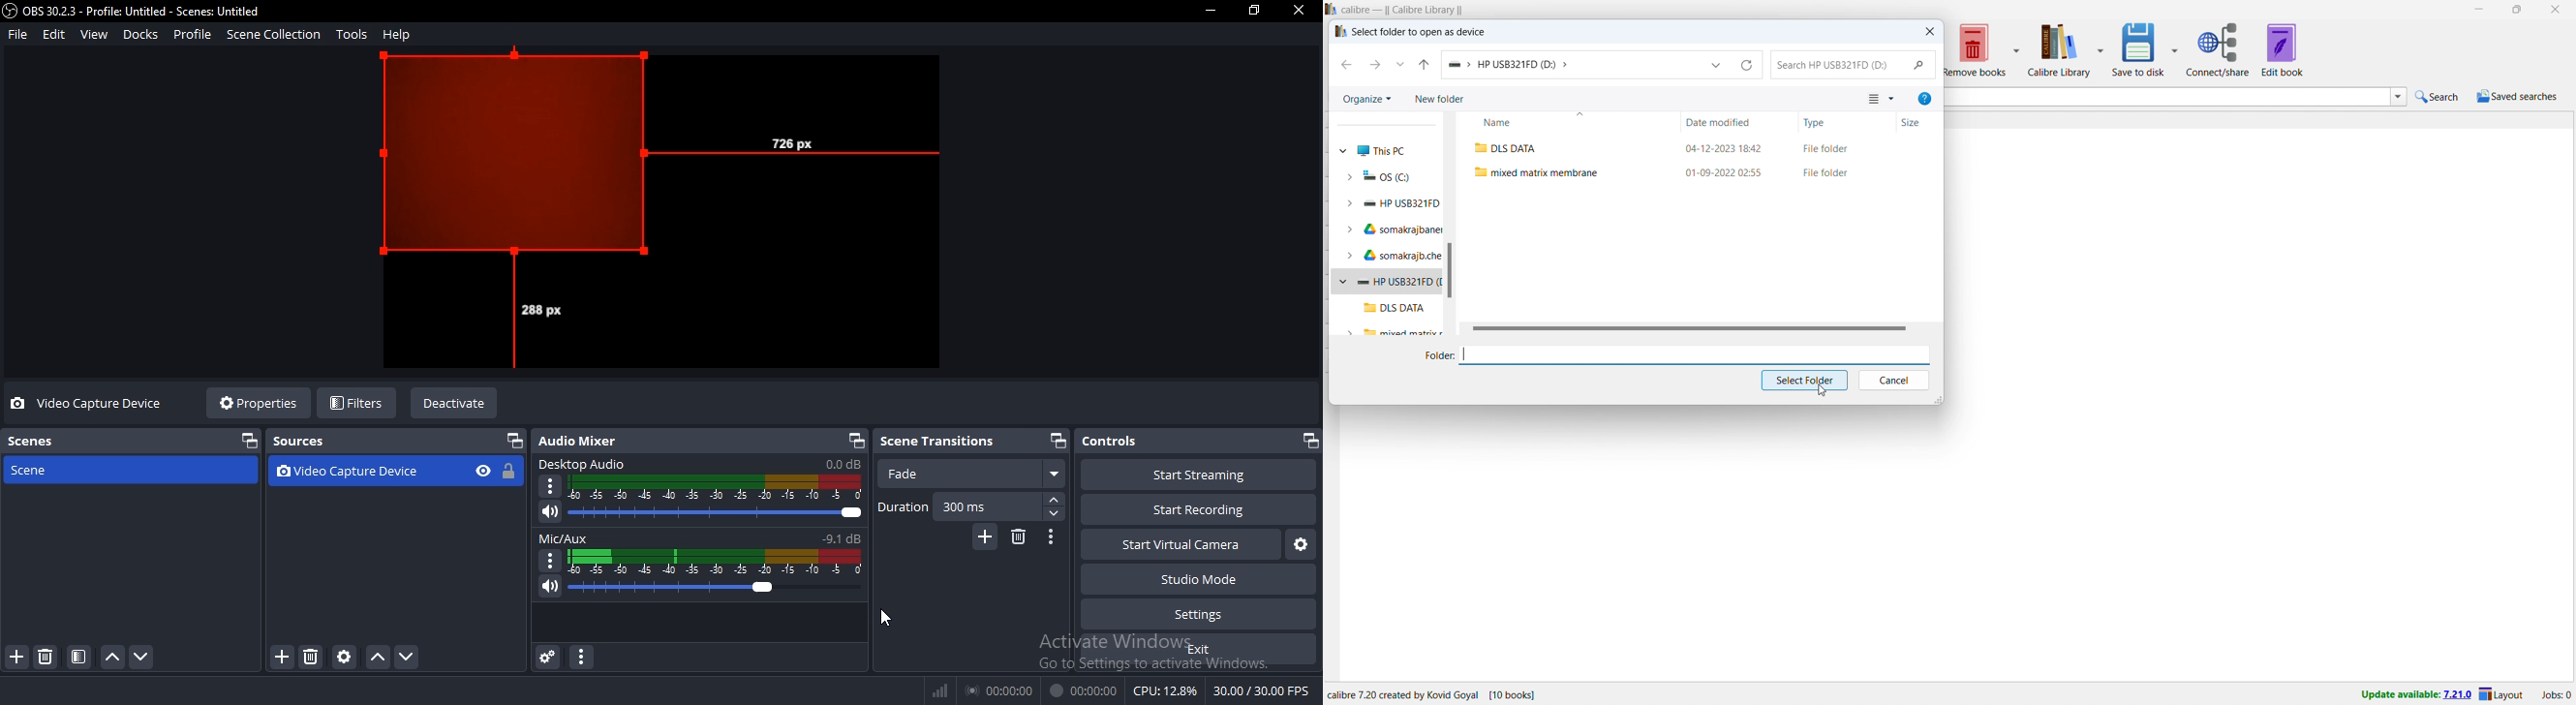  Describe the element at coordinates (2166, 96) in the screenshot. I see `enter search string` at that location.